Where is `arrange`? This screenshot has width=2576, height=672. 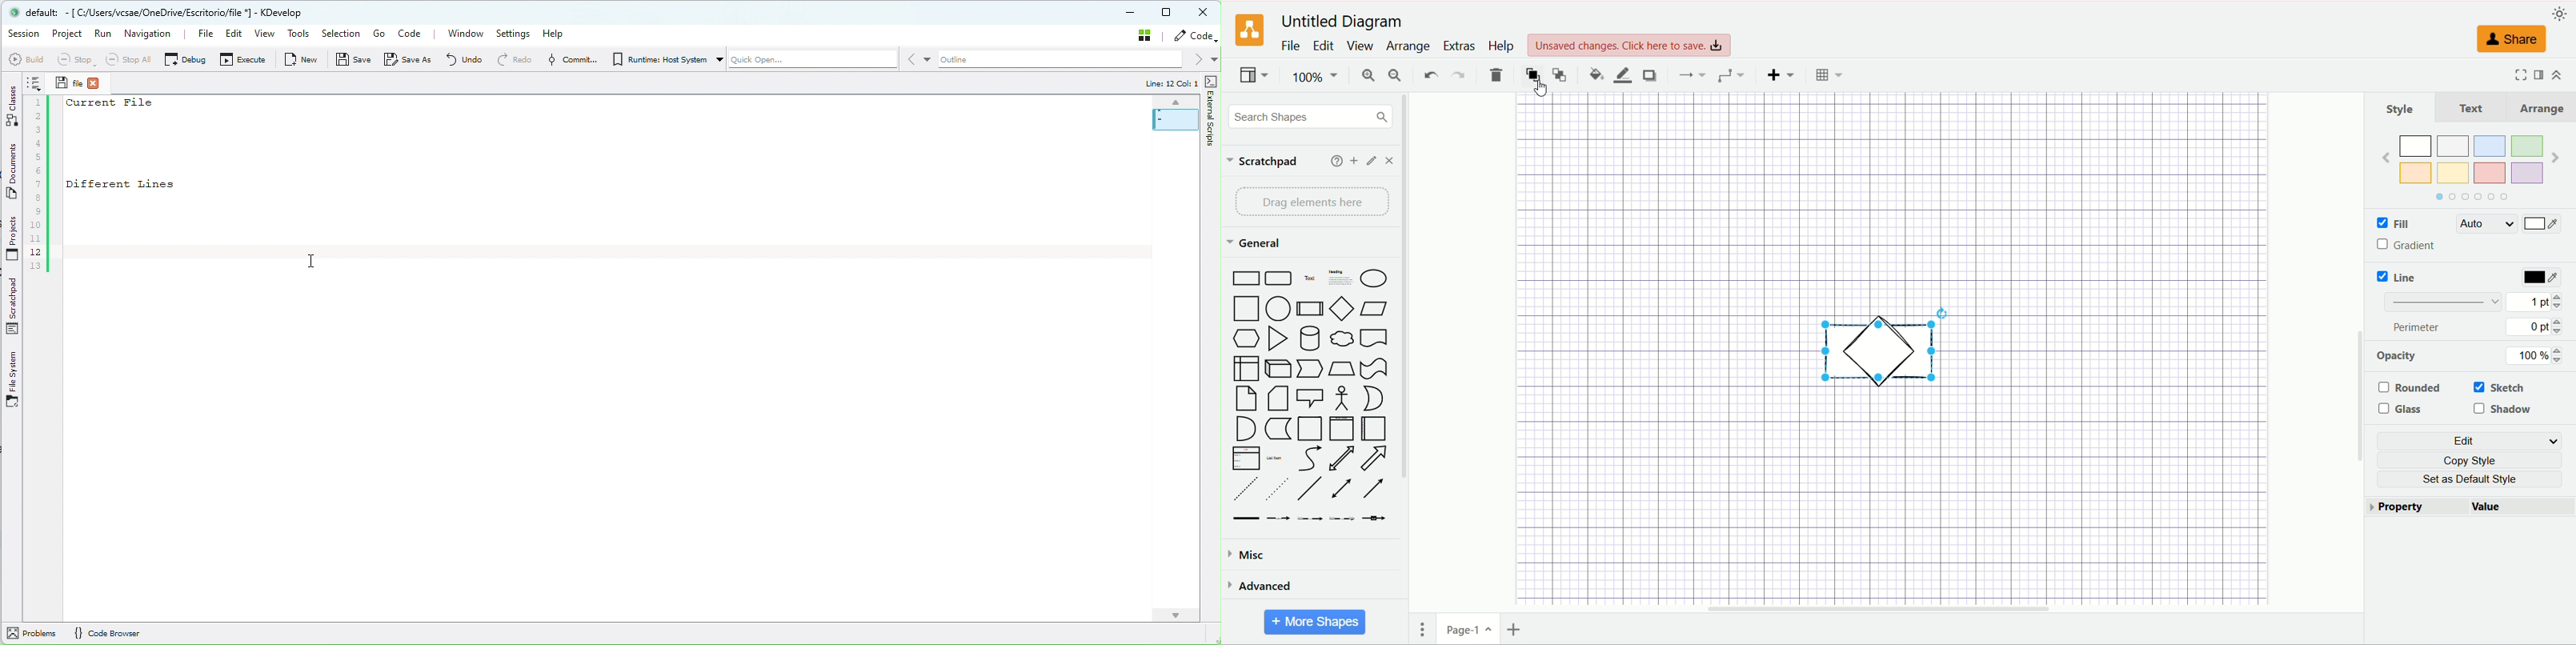
arrange is located at coordinates (1407, 47).